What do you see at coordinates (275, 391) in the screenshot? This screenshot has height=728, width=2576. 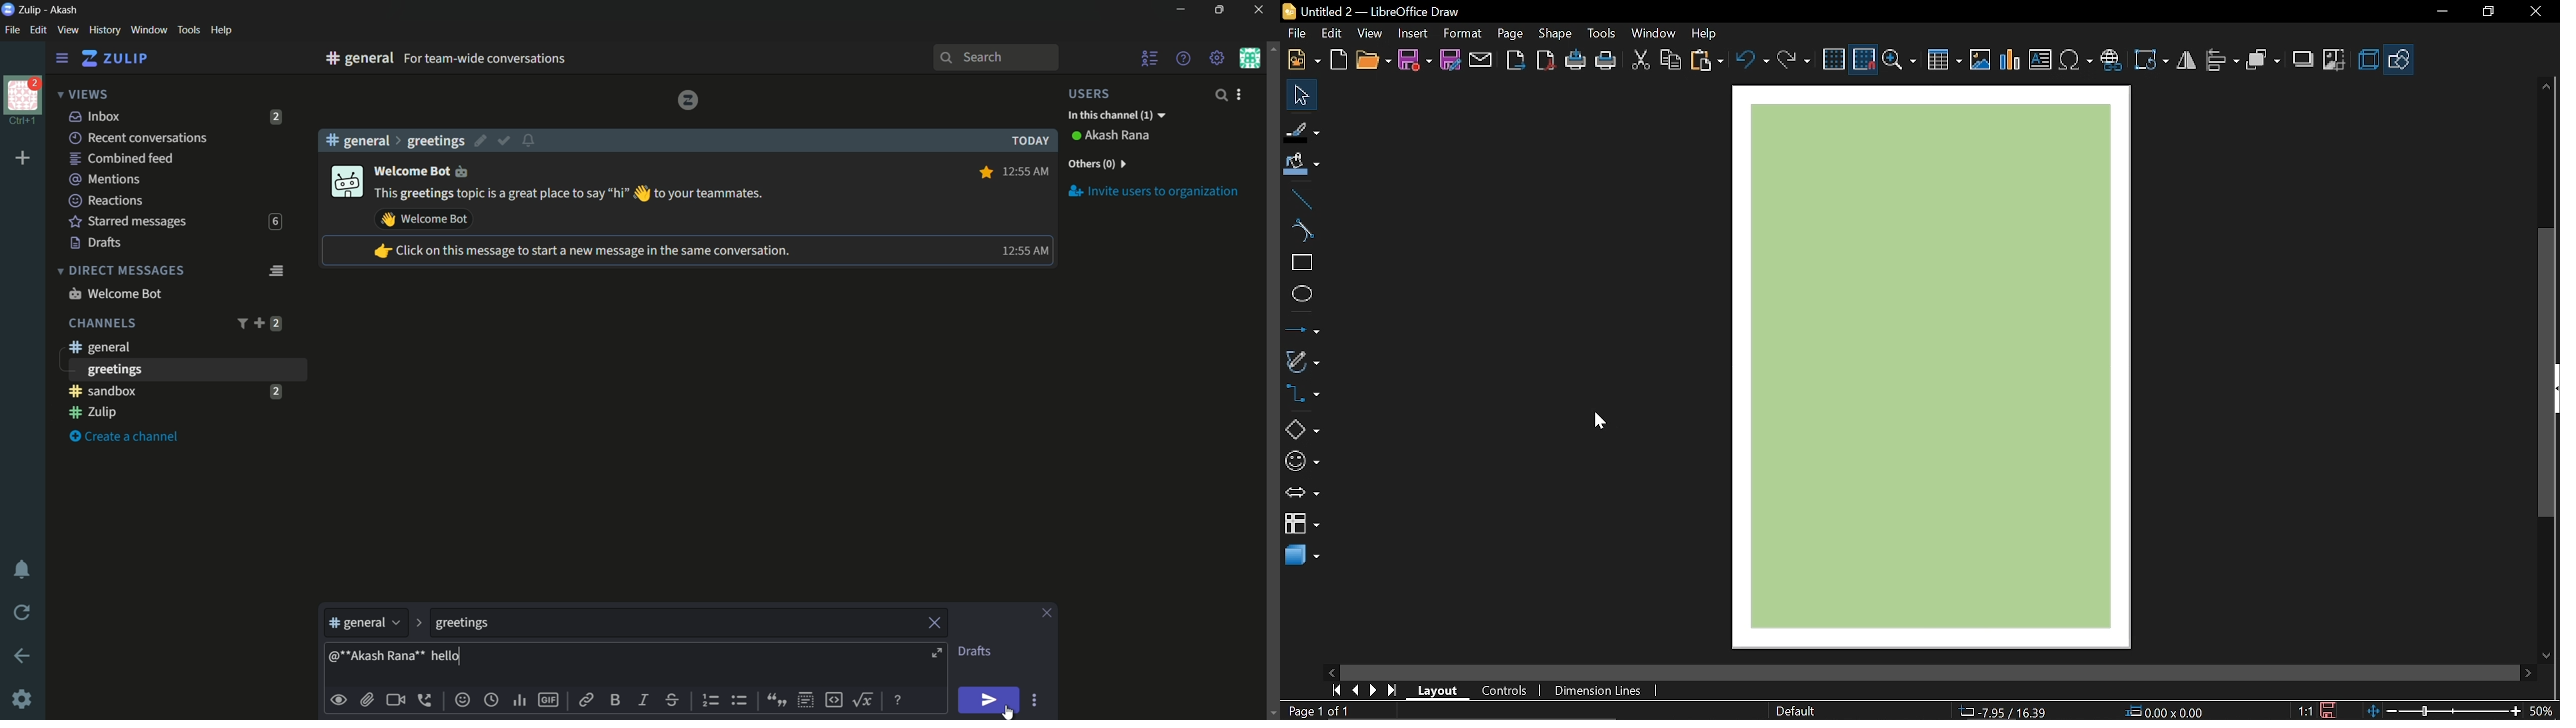 I see `2 unread messages` at bounding box center [275, 391].